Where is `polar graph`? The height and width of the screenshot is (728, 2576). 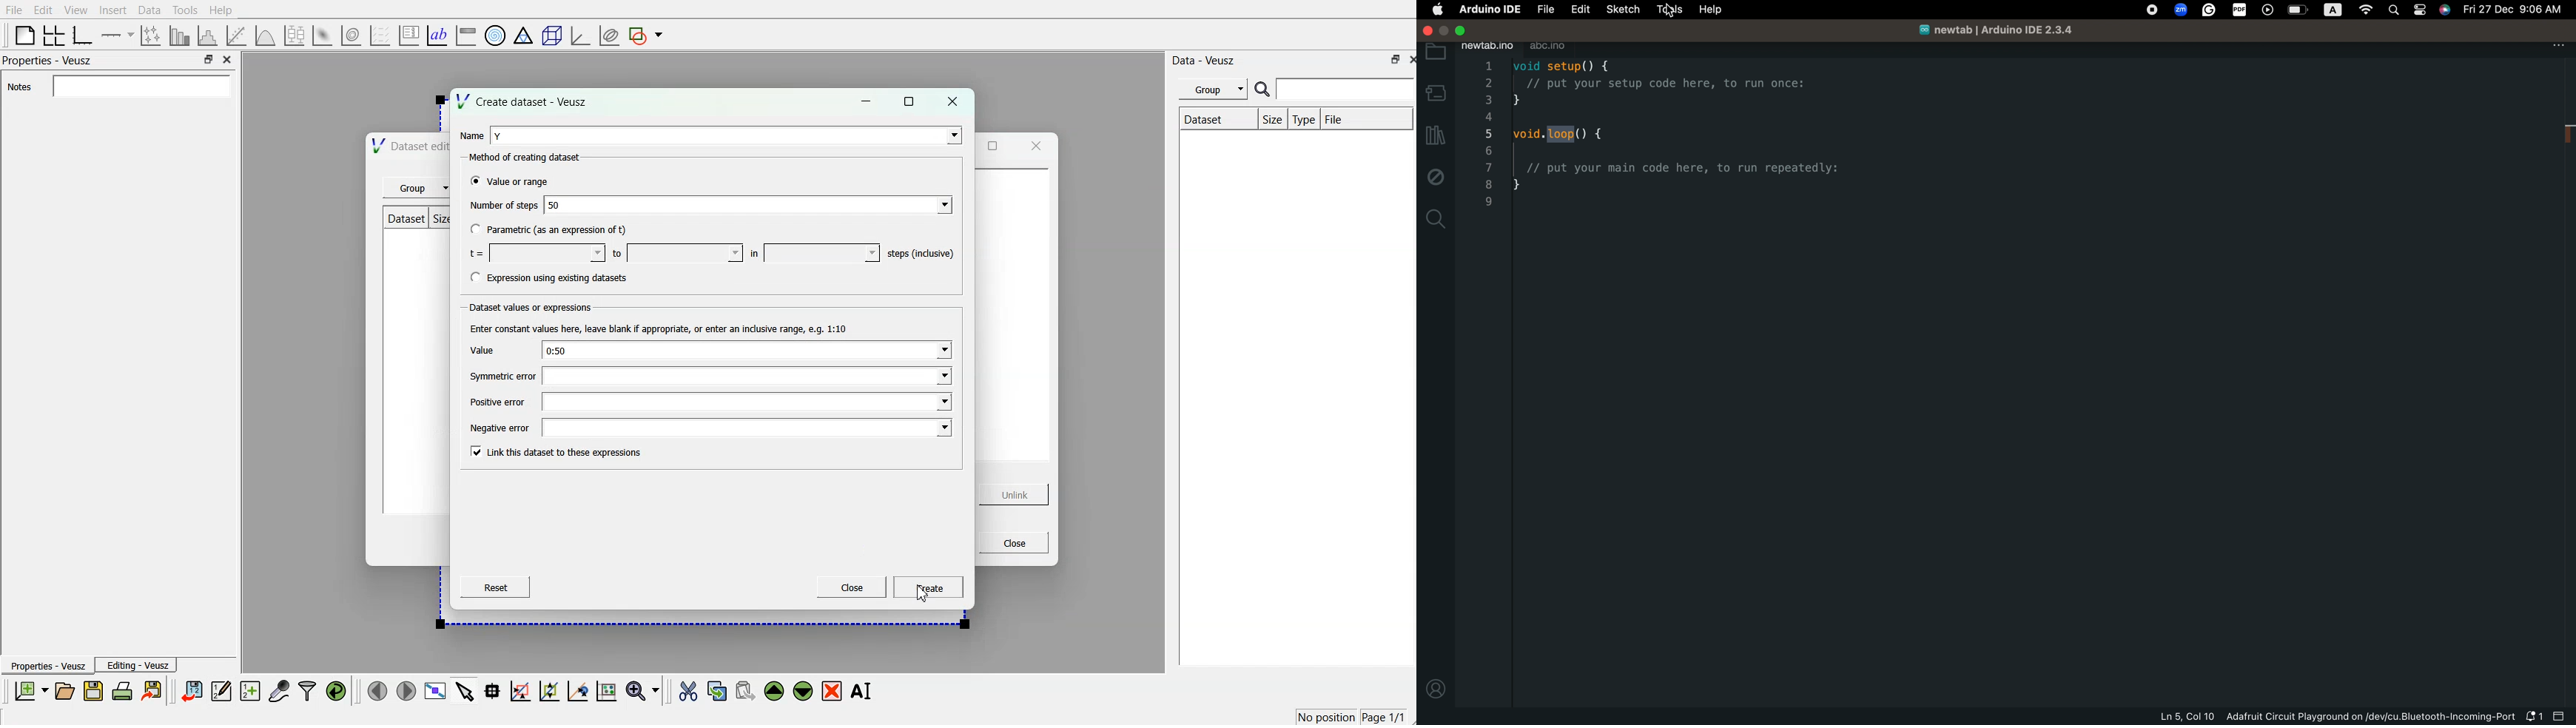 polar graph is located at coordinates (496, 34).